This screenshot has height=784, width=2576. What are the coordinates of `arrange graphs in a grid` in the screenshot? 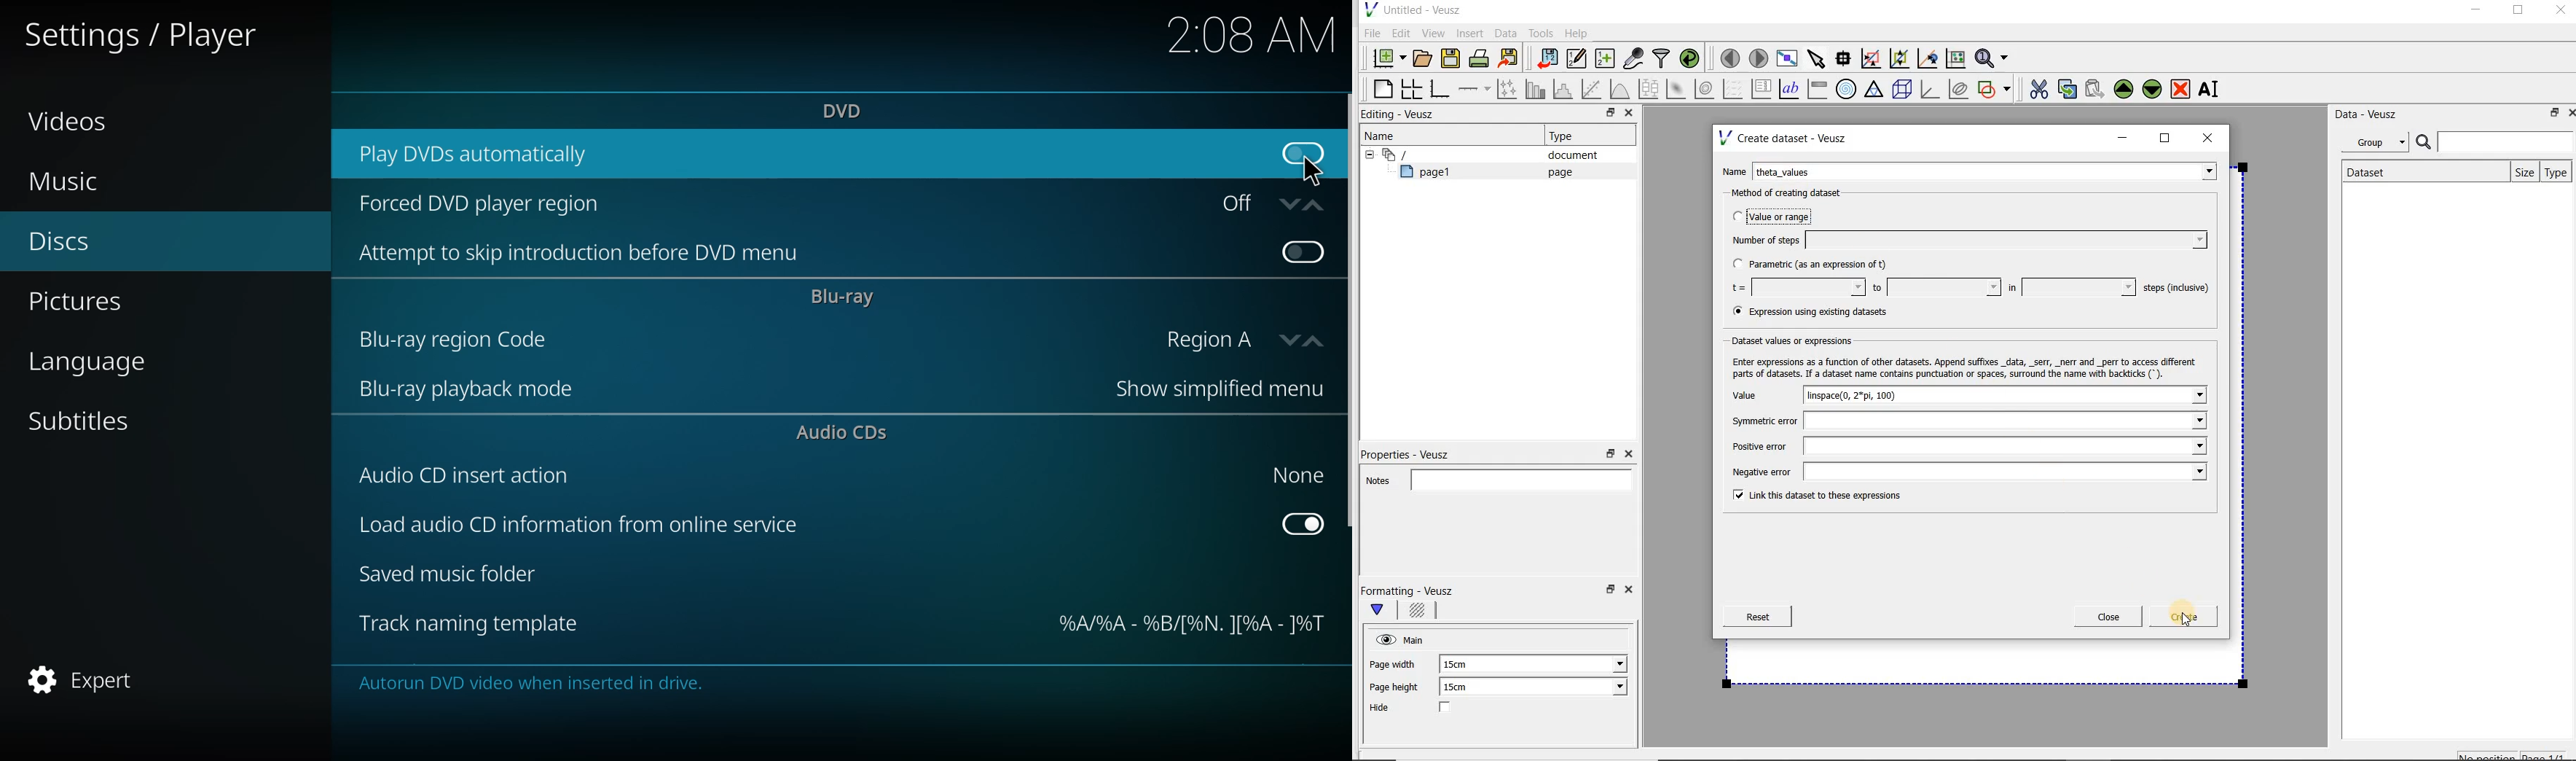 It's located at (1410, 88).